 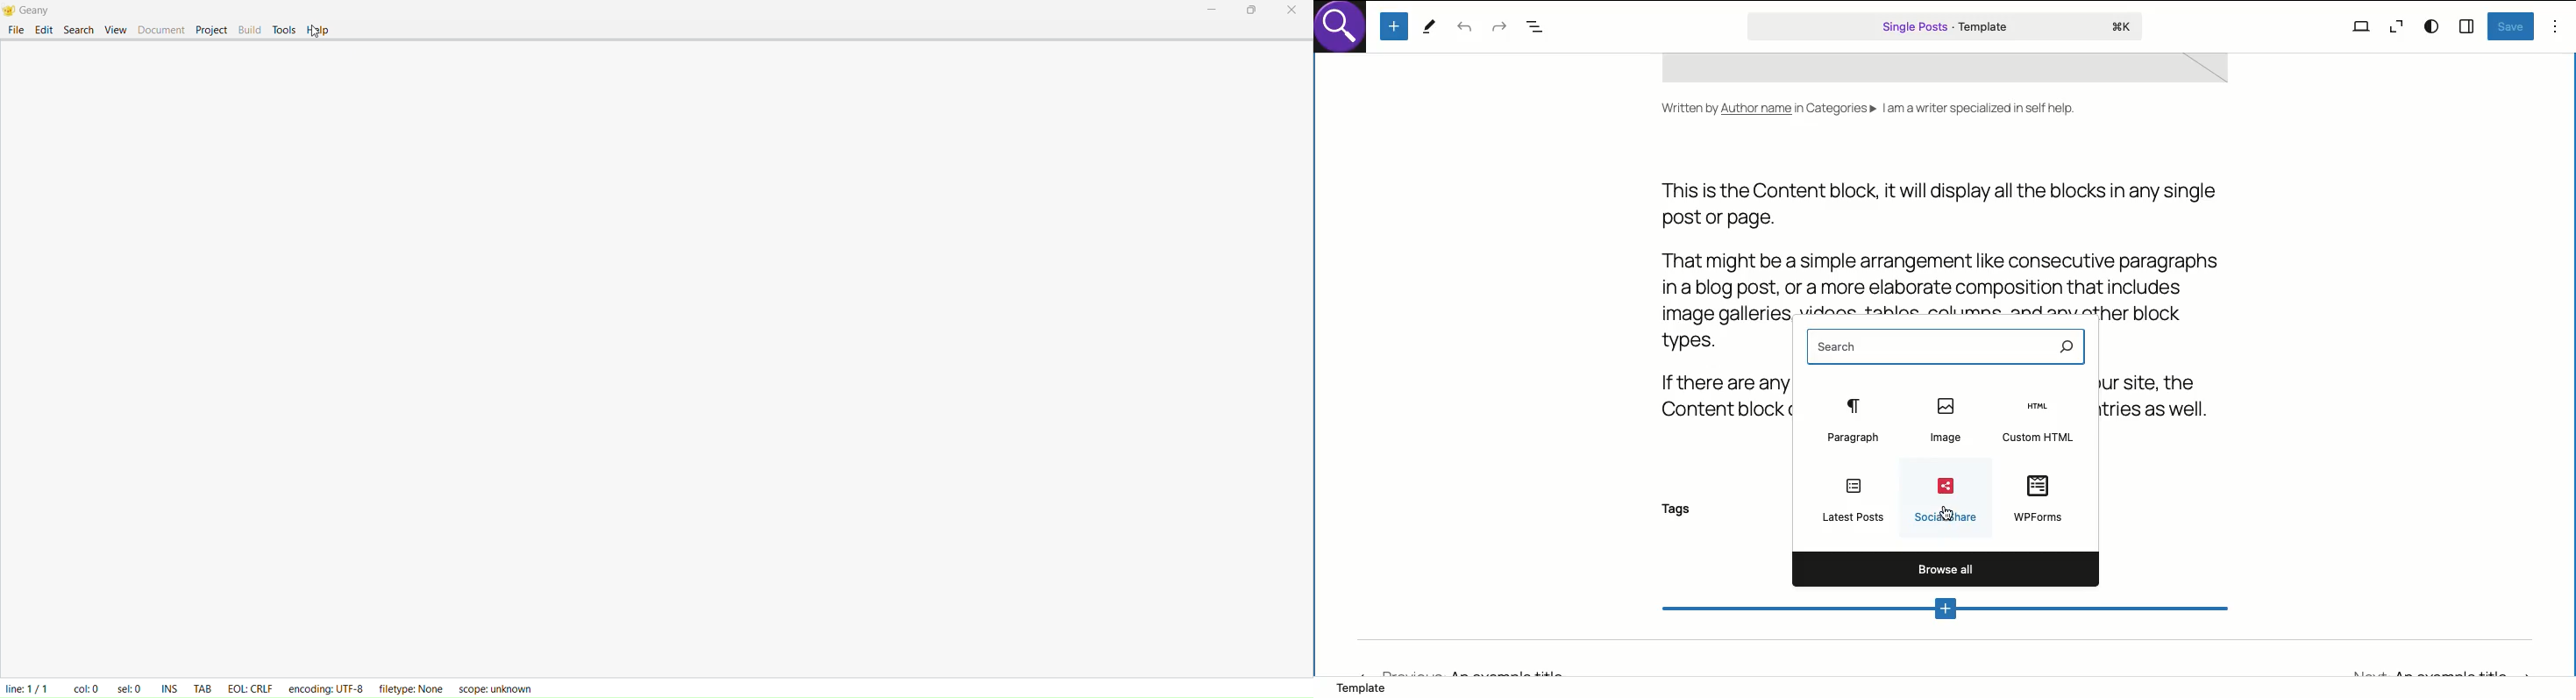 What do you see at coordinates (1943, 611) in the screenshot?
I see `Add new block` at bounding box center [1943, 611].